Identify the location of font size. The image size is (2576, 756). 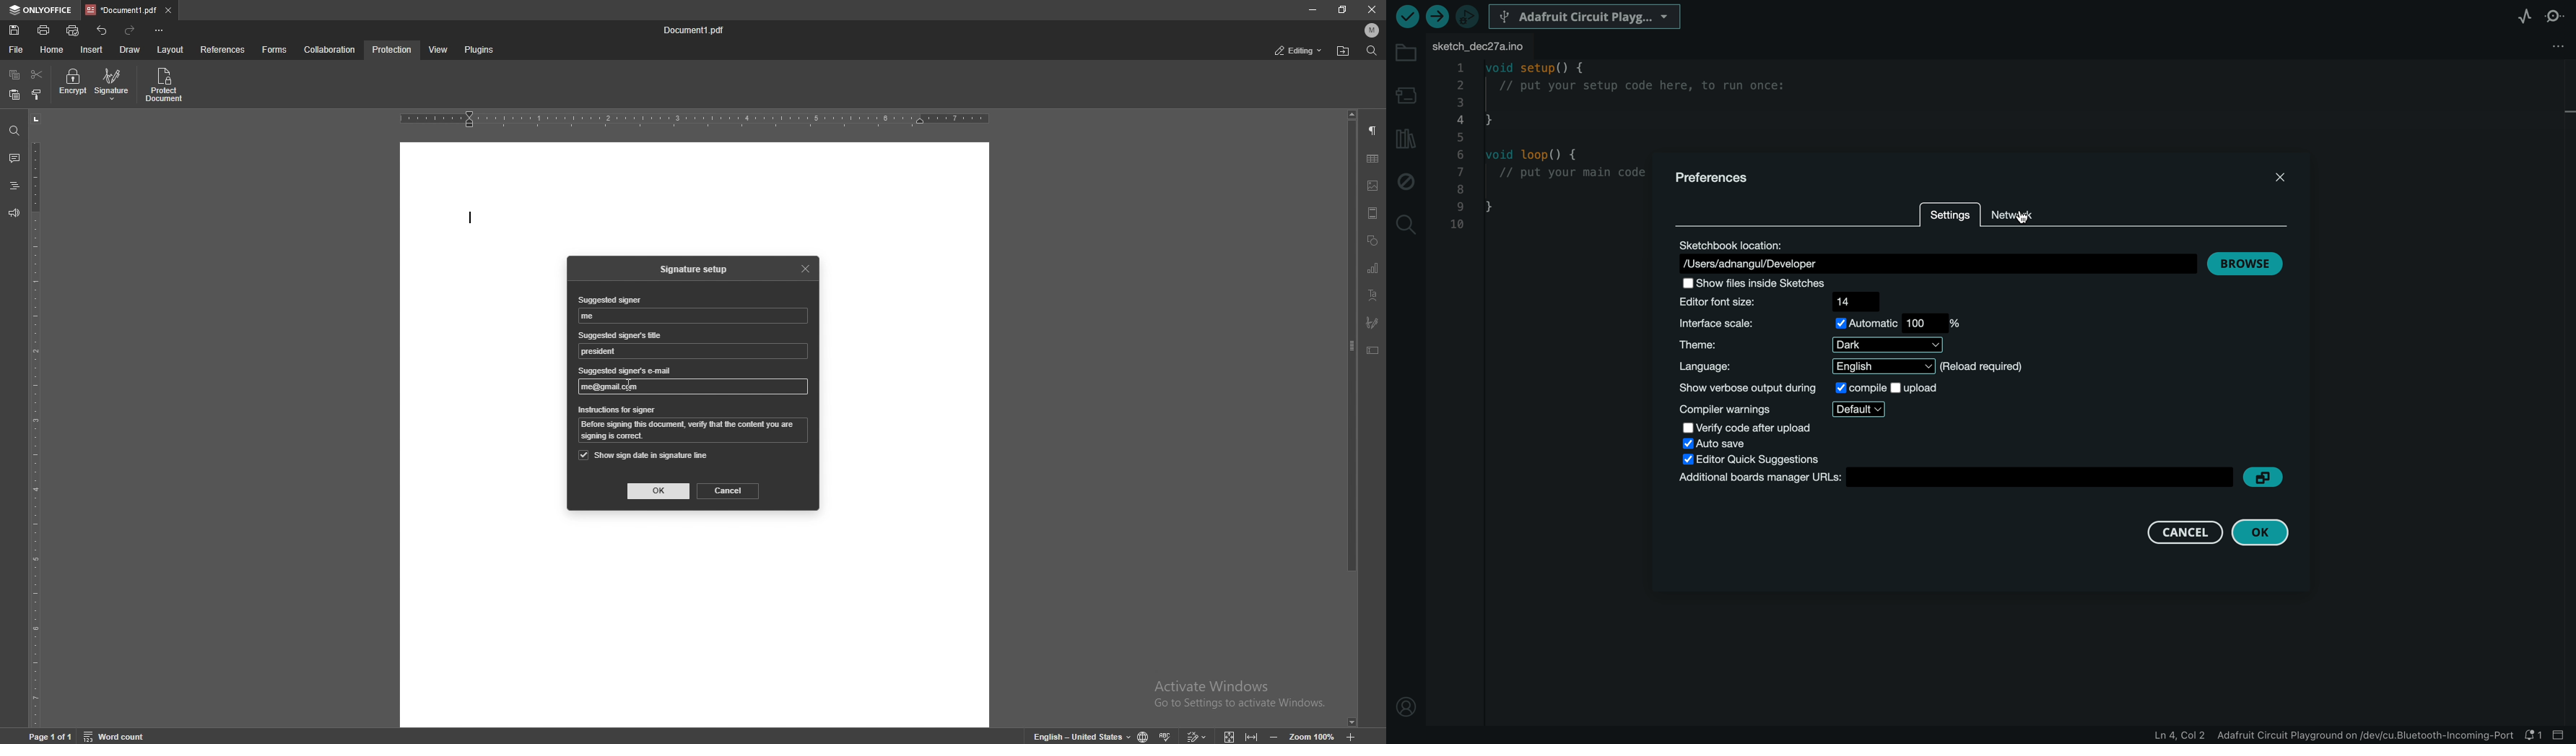
(1784, 303).